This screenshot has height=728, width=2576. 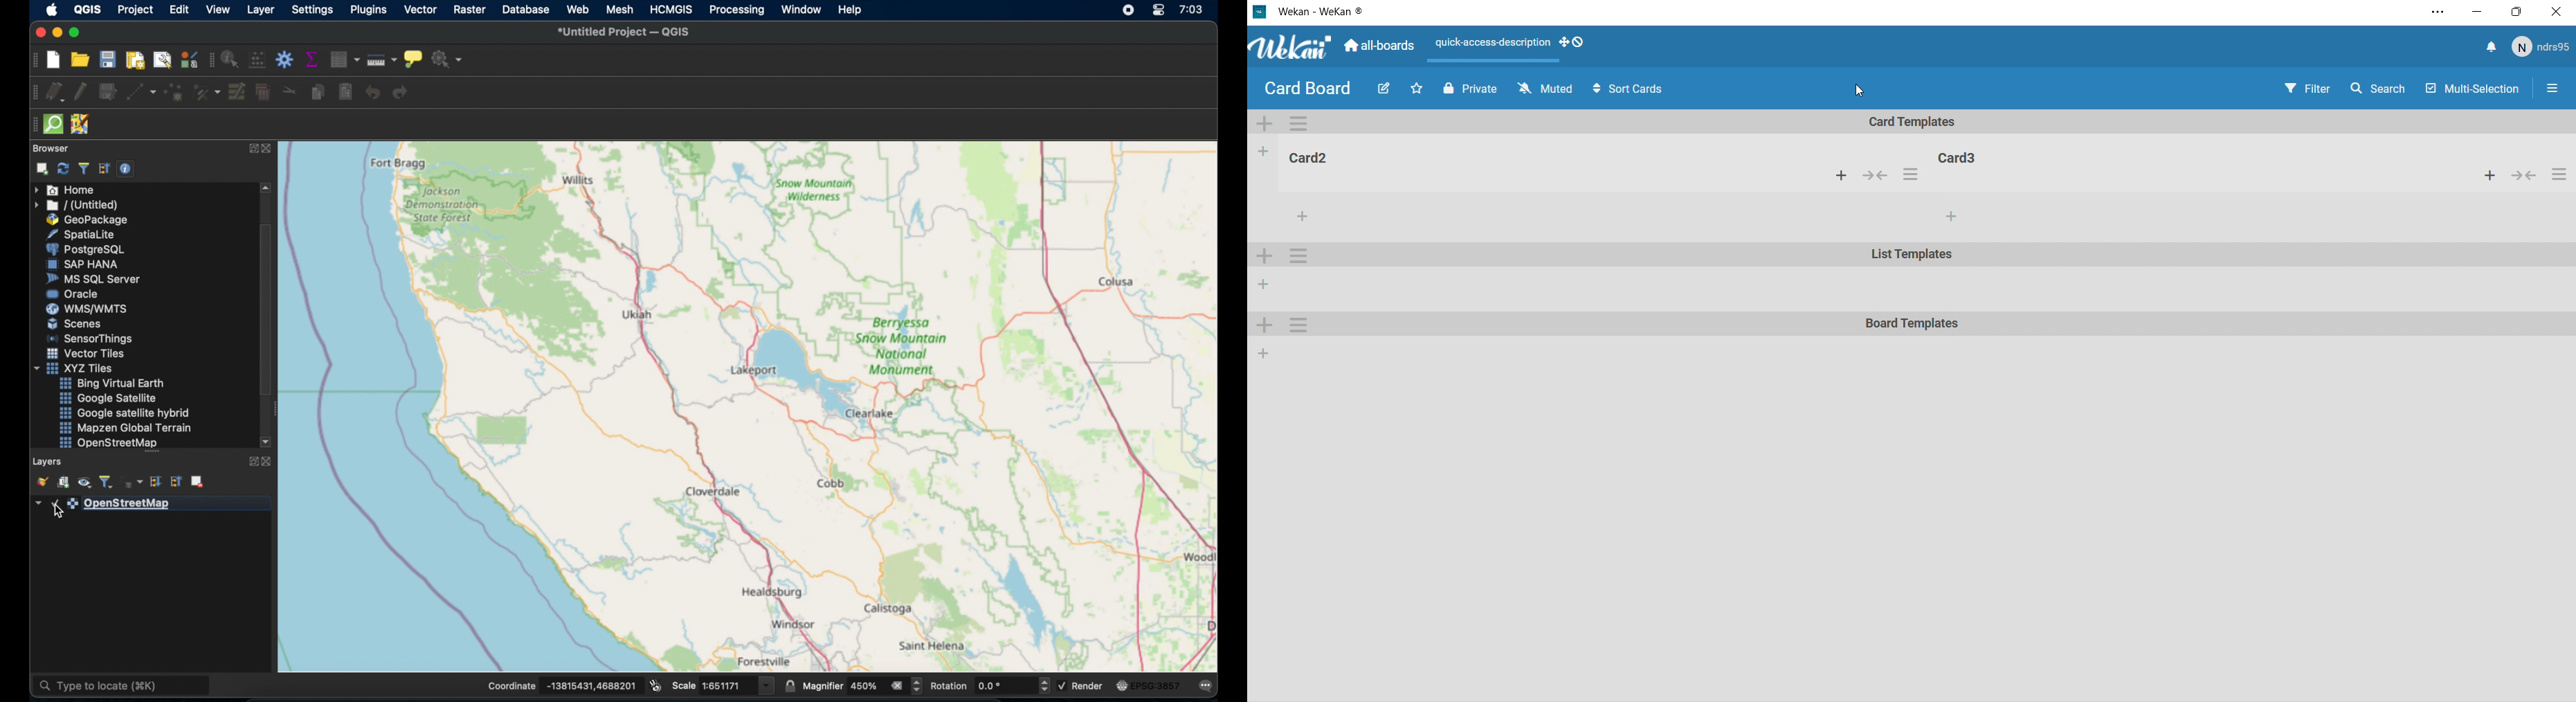 I want to click on toolbox, so click(x=284, y=60).